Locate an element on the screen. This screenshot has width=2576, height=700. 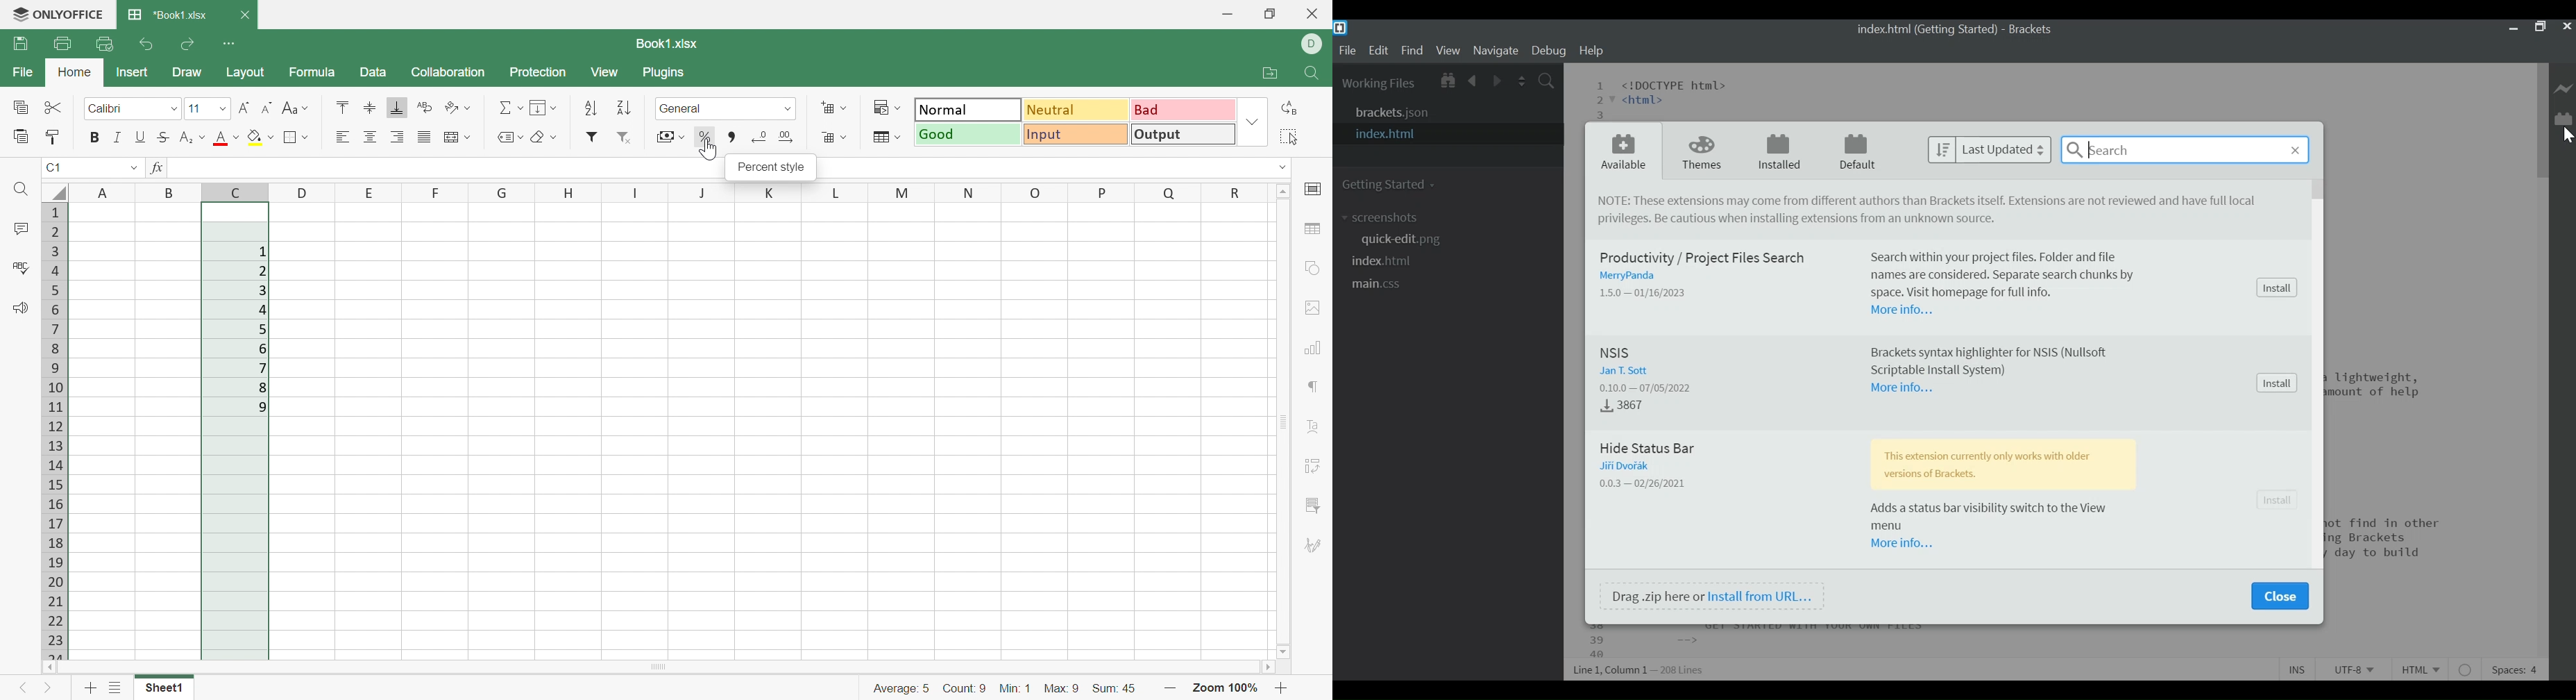
 is located at coordinates (300, 194).